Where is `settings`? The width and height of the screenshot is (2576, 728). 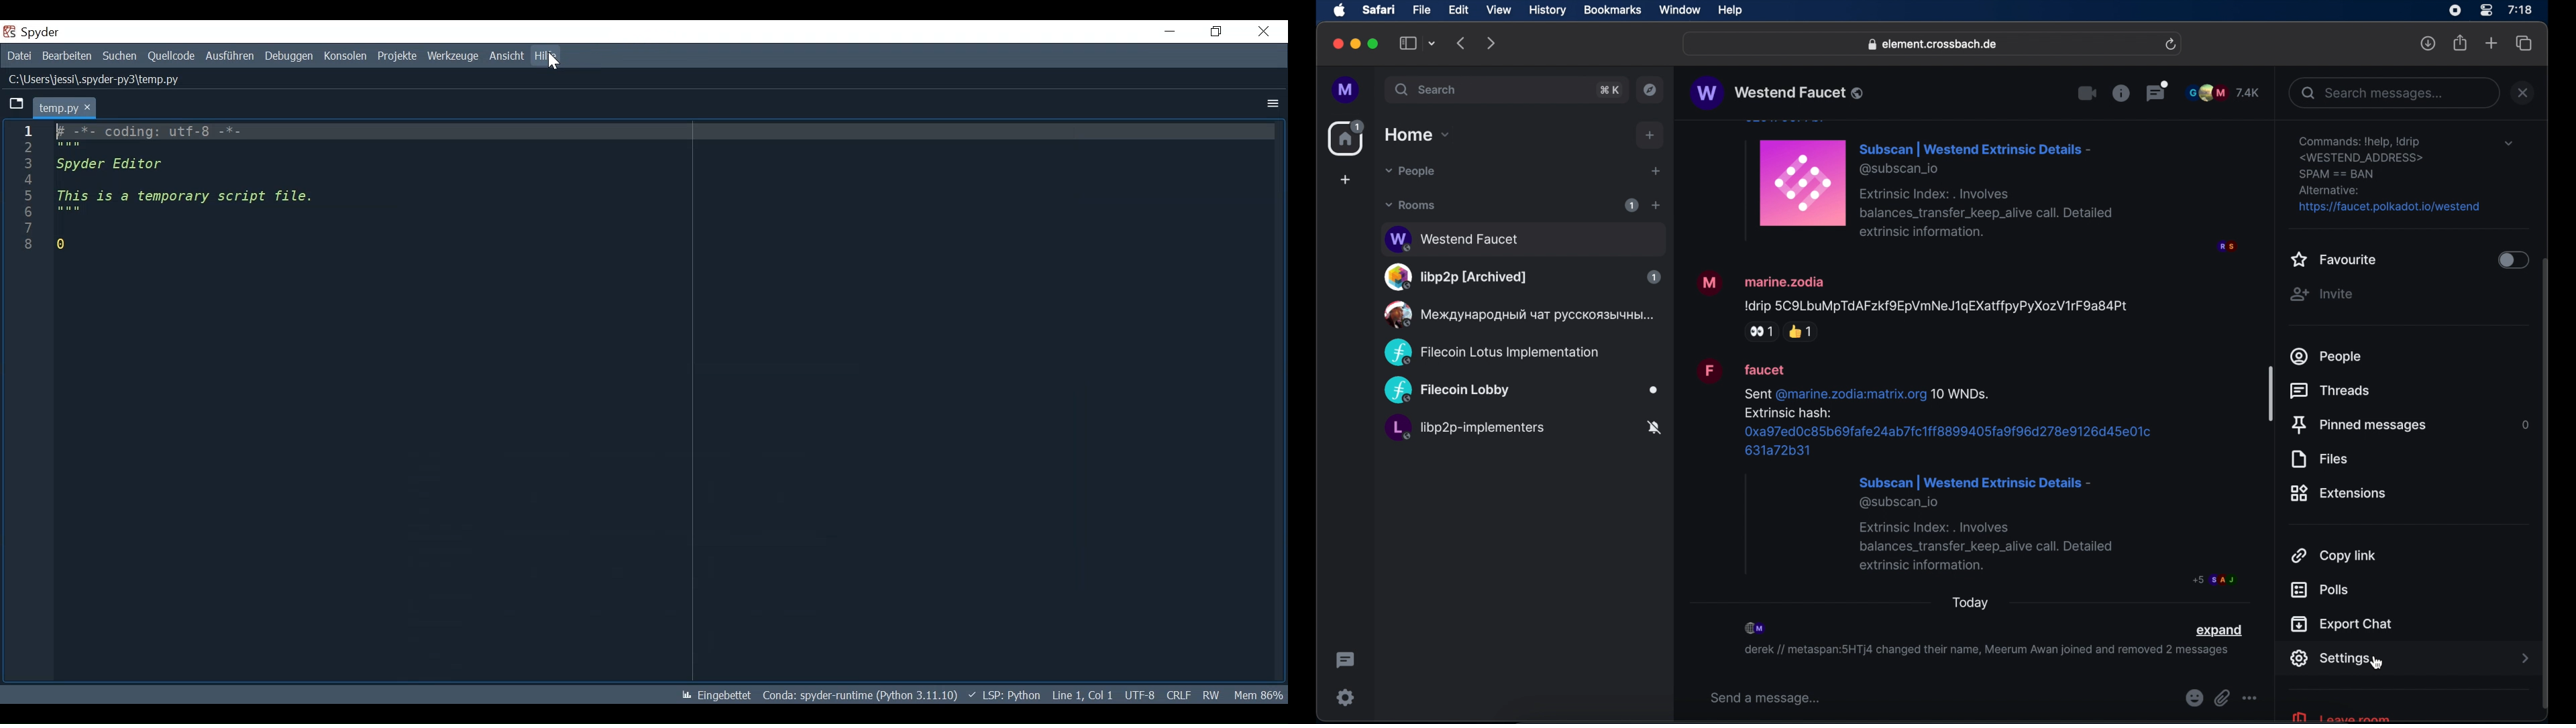 settings is located at coordinates (1346, 697).